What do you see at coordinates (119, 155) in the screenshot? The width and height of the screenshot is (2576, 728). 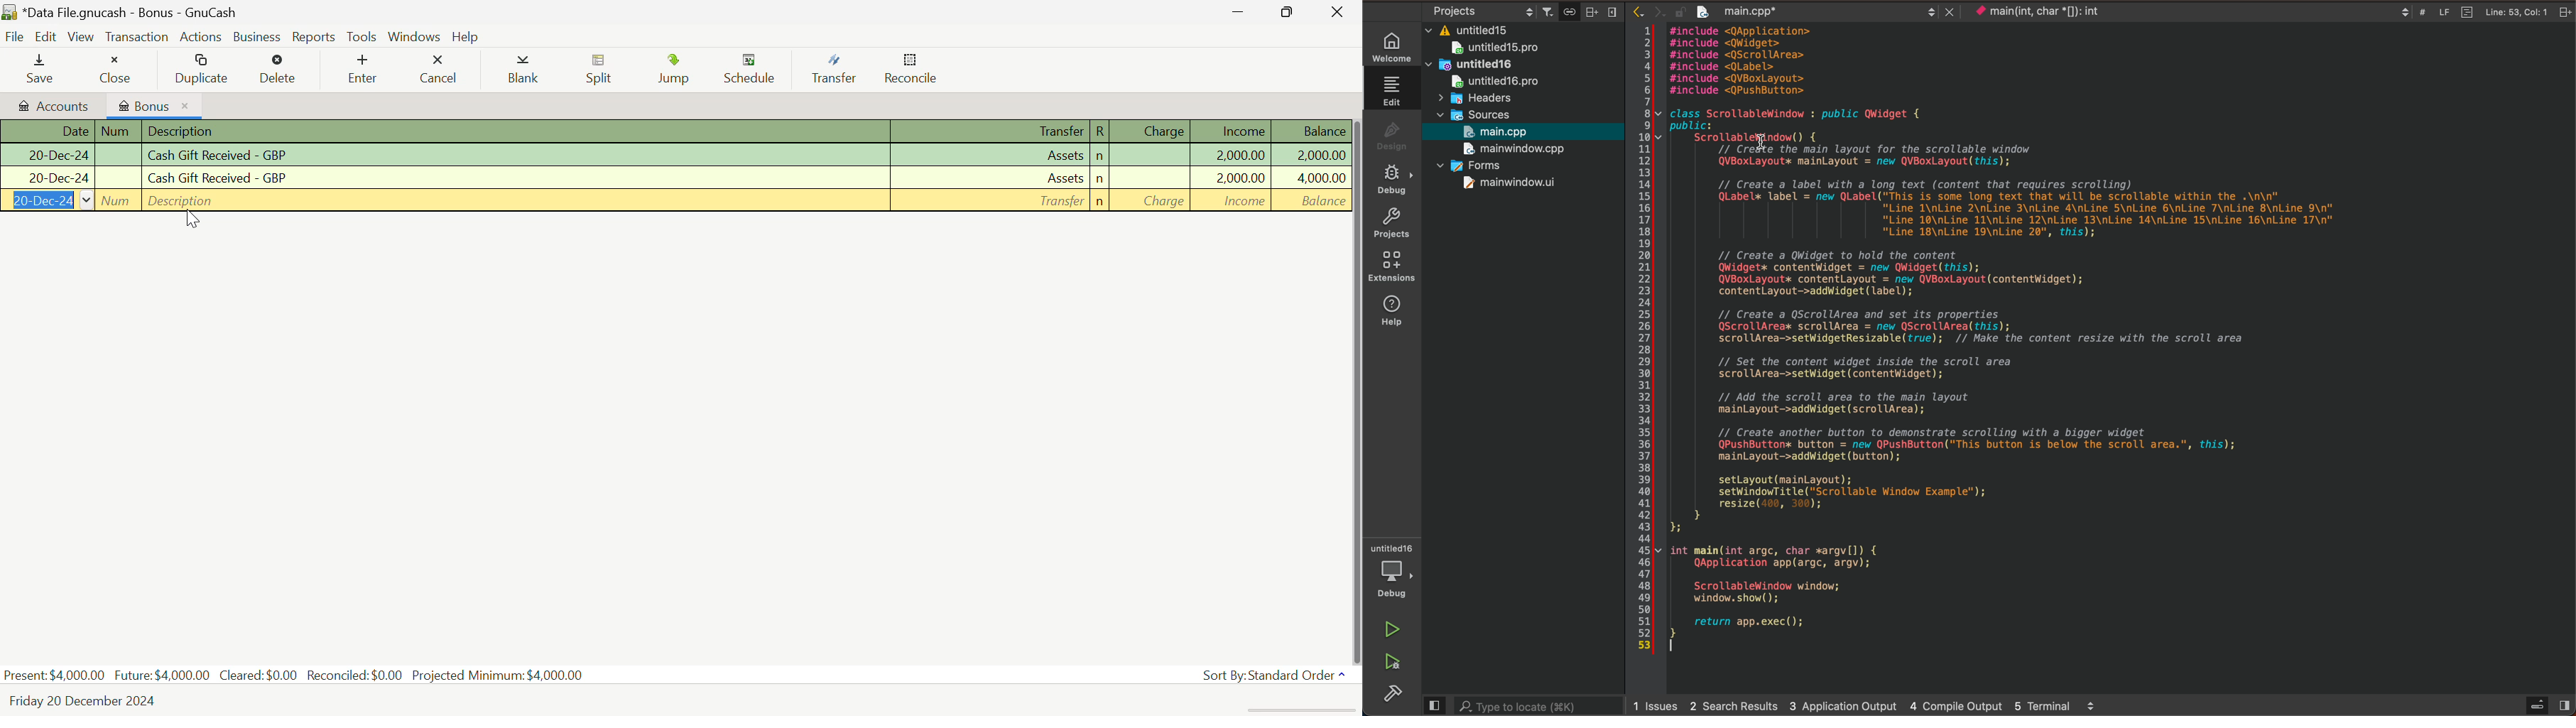 I see `Num` at bounding box center [119, 155].